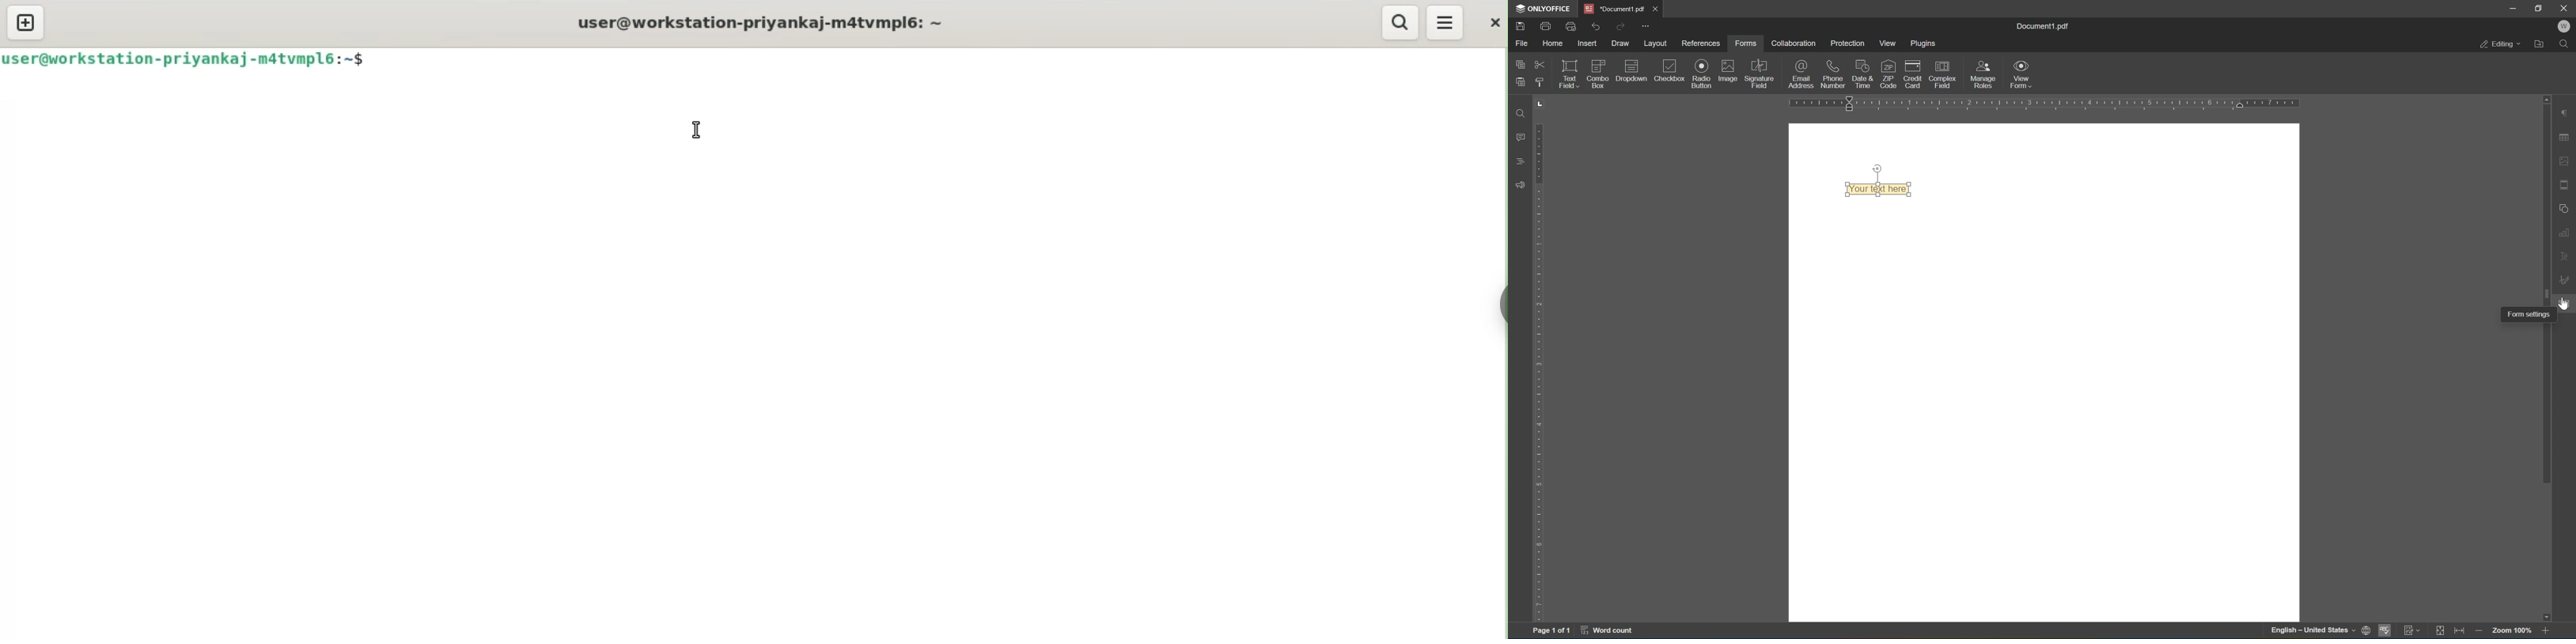 The height and width of the screenshot is (644, 2576). What do you see at coordinates (1745, 44) in the screenshot?
I see `forms` at bounding box center [1745, 44].